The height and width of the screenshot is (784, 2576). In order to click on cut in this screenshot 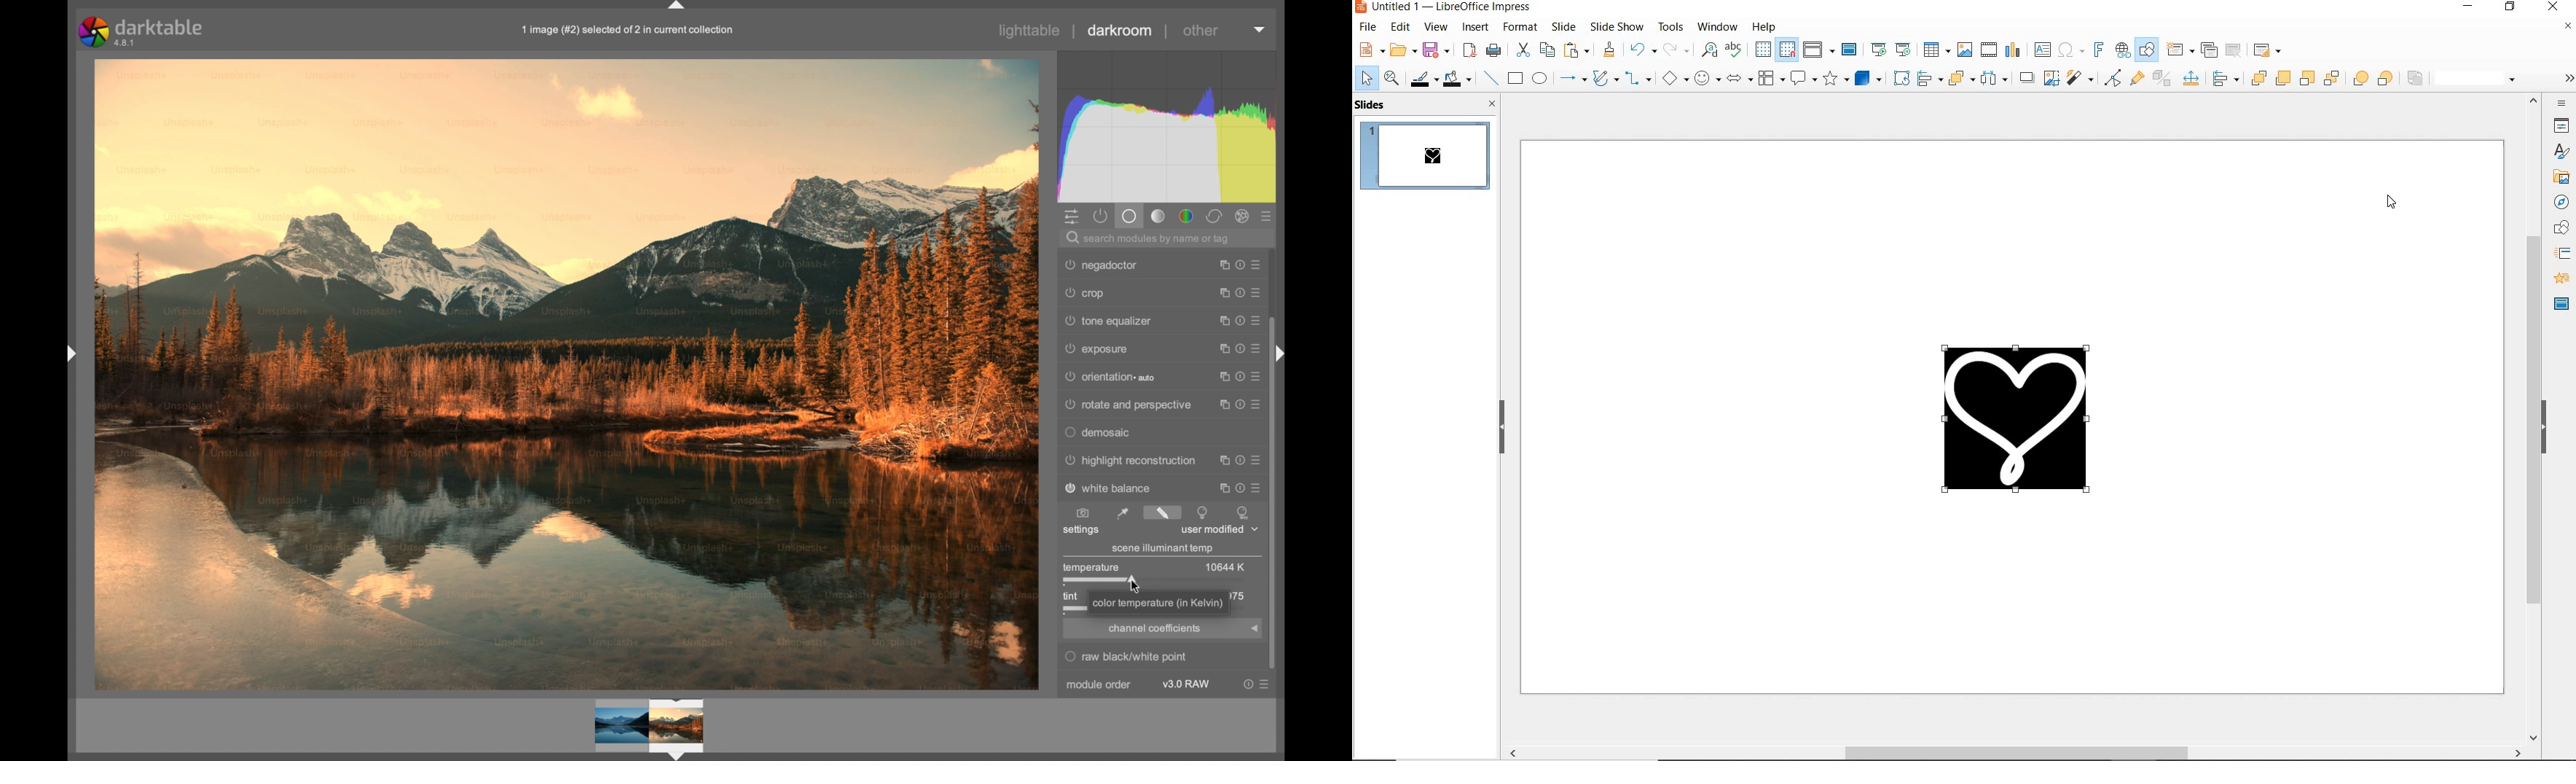, I will do `click(1522, 49)`.